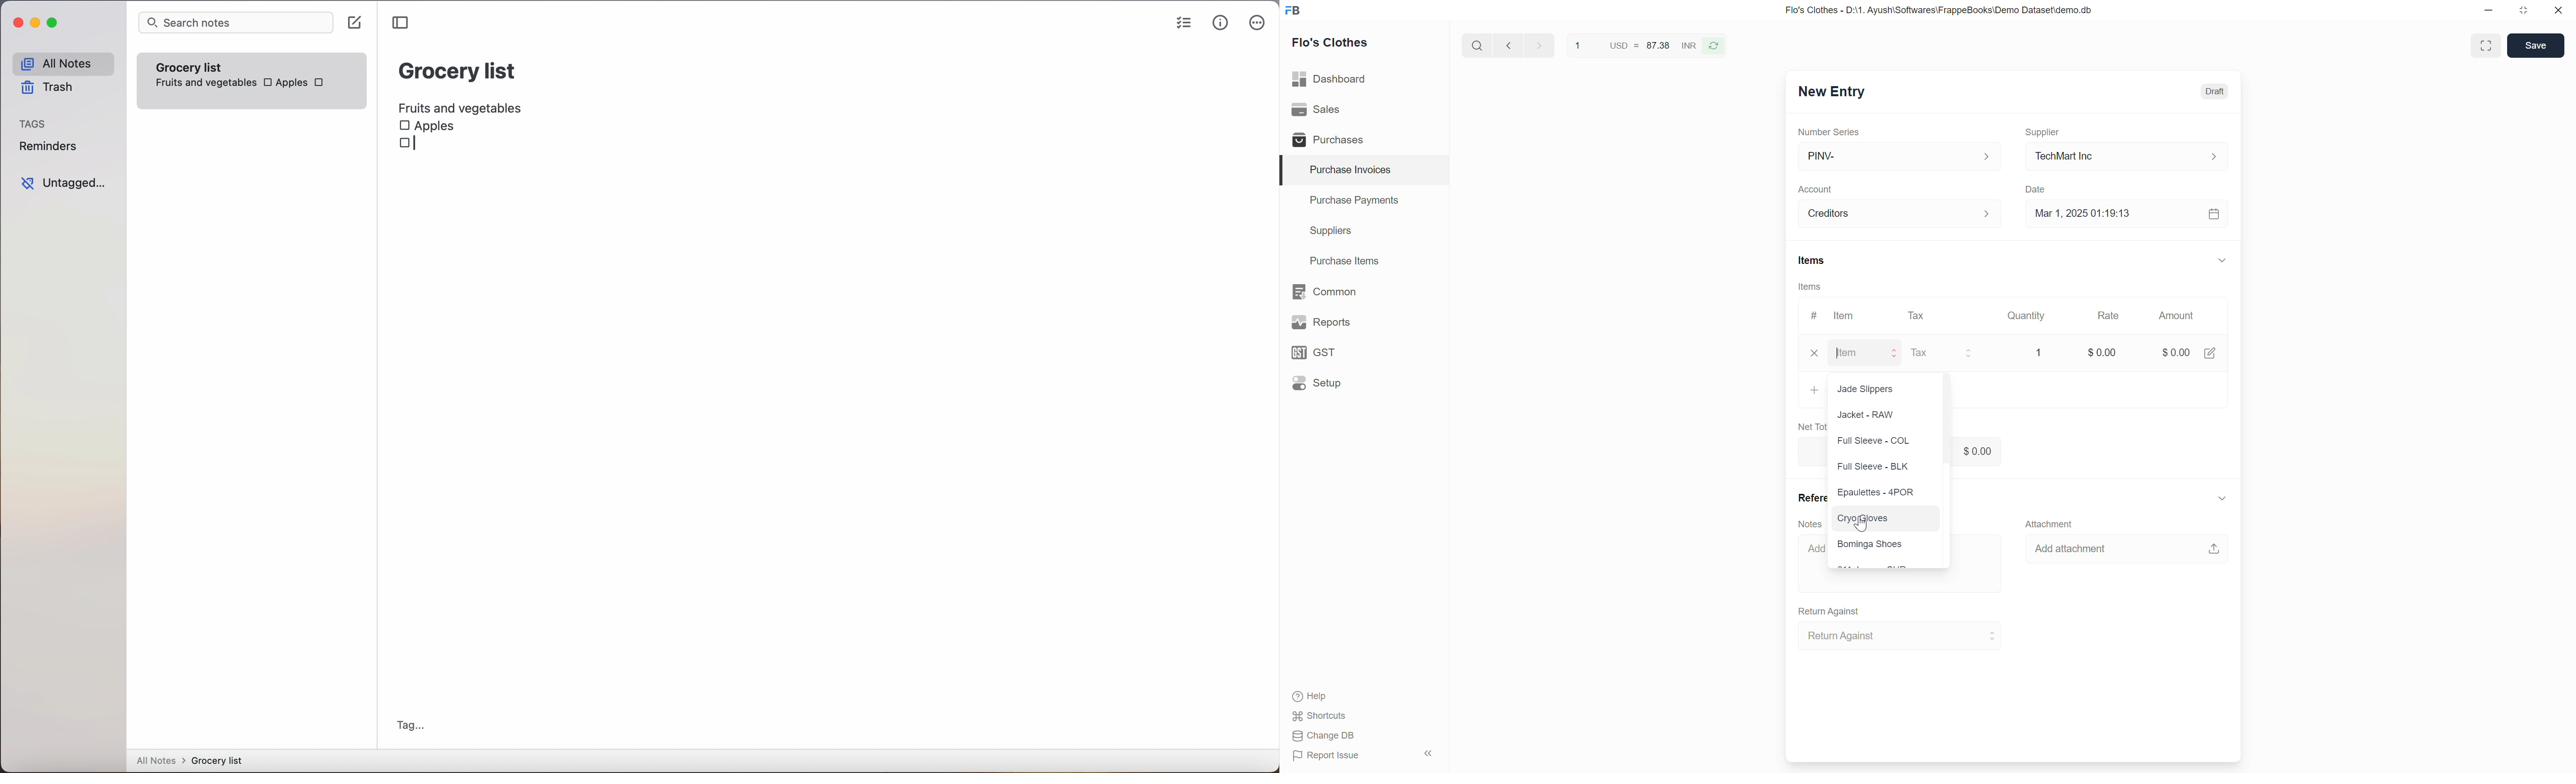 Image resolution: width=2576 pixels, height=784 pixels. Describe the element at coordinates (1295, 10) in the screenshot. I see `frappe books logo` at that location.